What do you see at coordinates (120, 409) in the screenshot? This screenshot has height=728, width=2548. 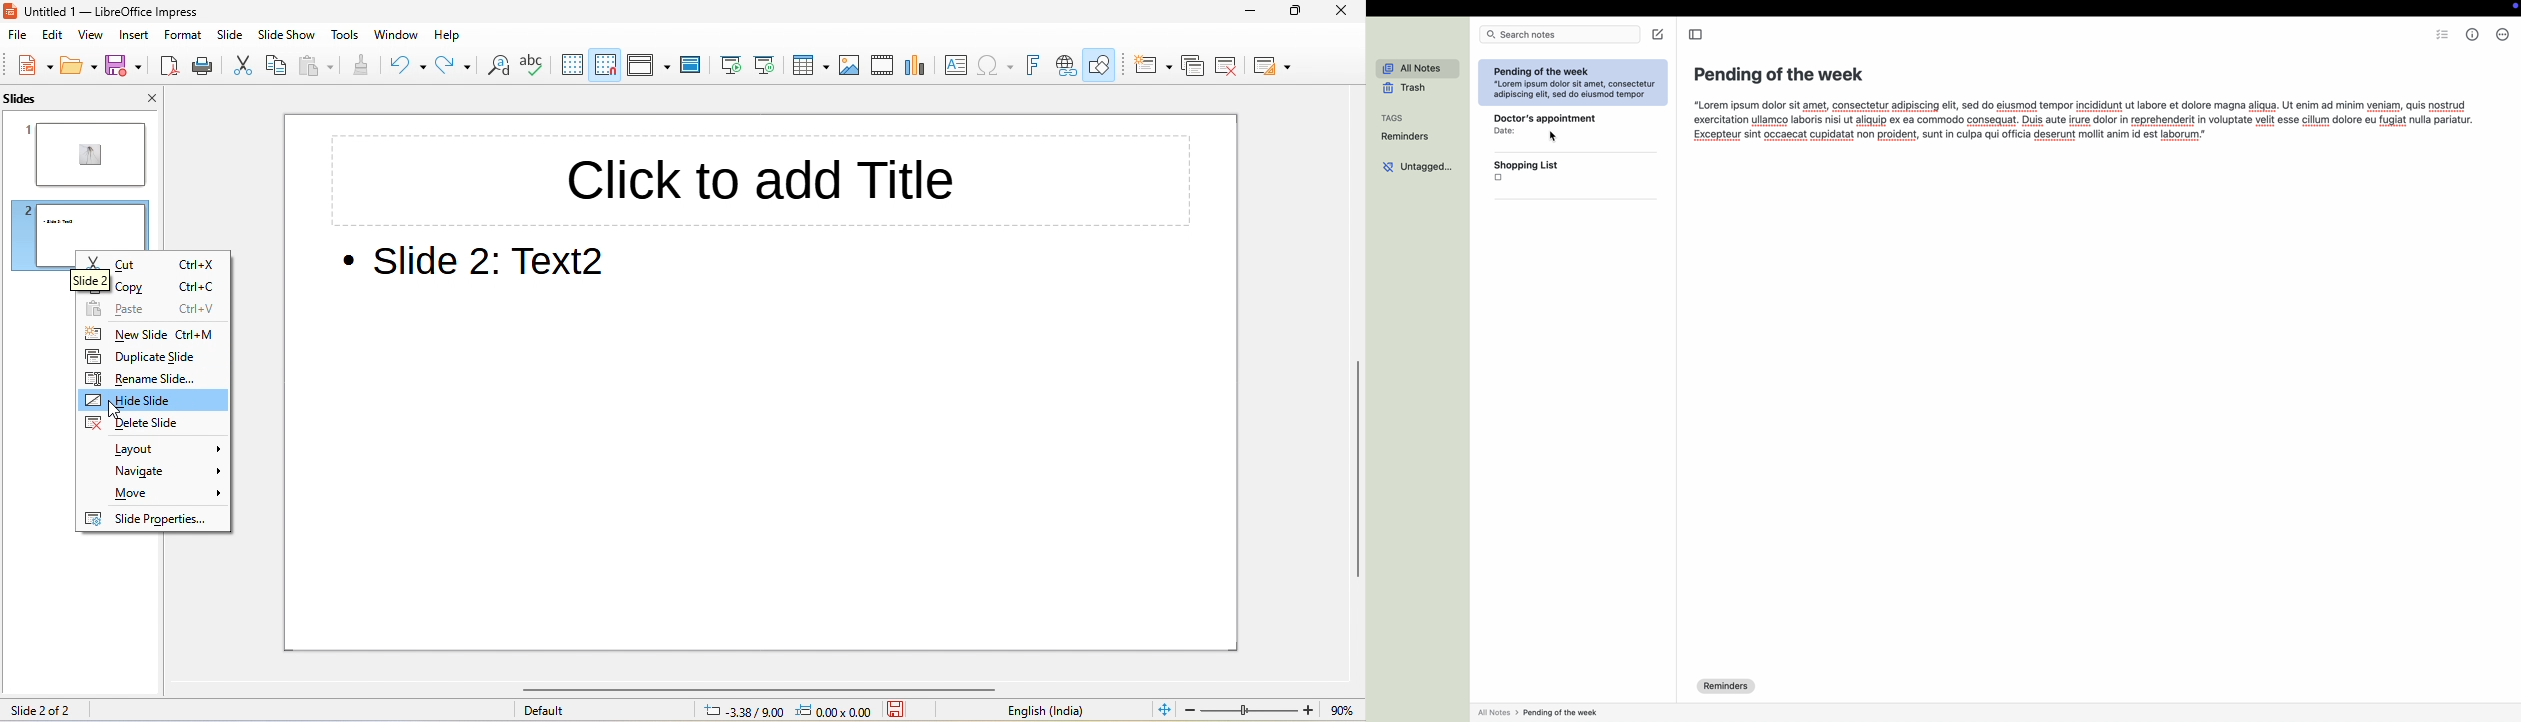 I see `cursor movement` at bounding box center [120, 409].